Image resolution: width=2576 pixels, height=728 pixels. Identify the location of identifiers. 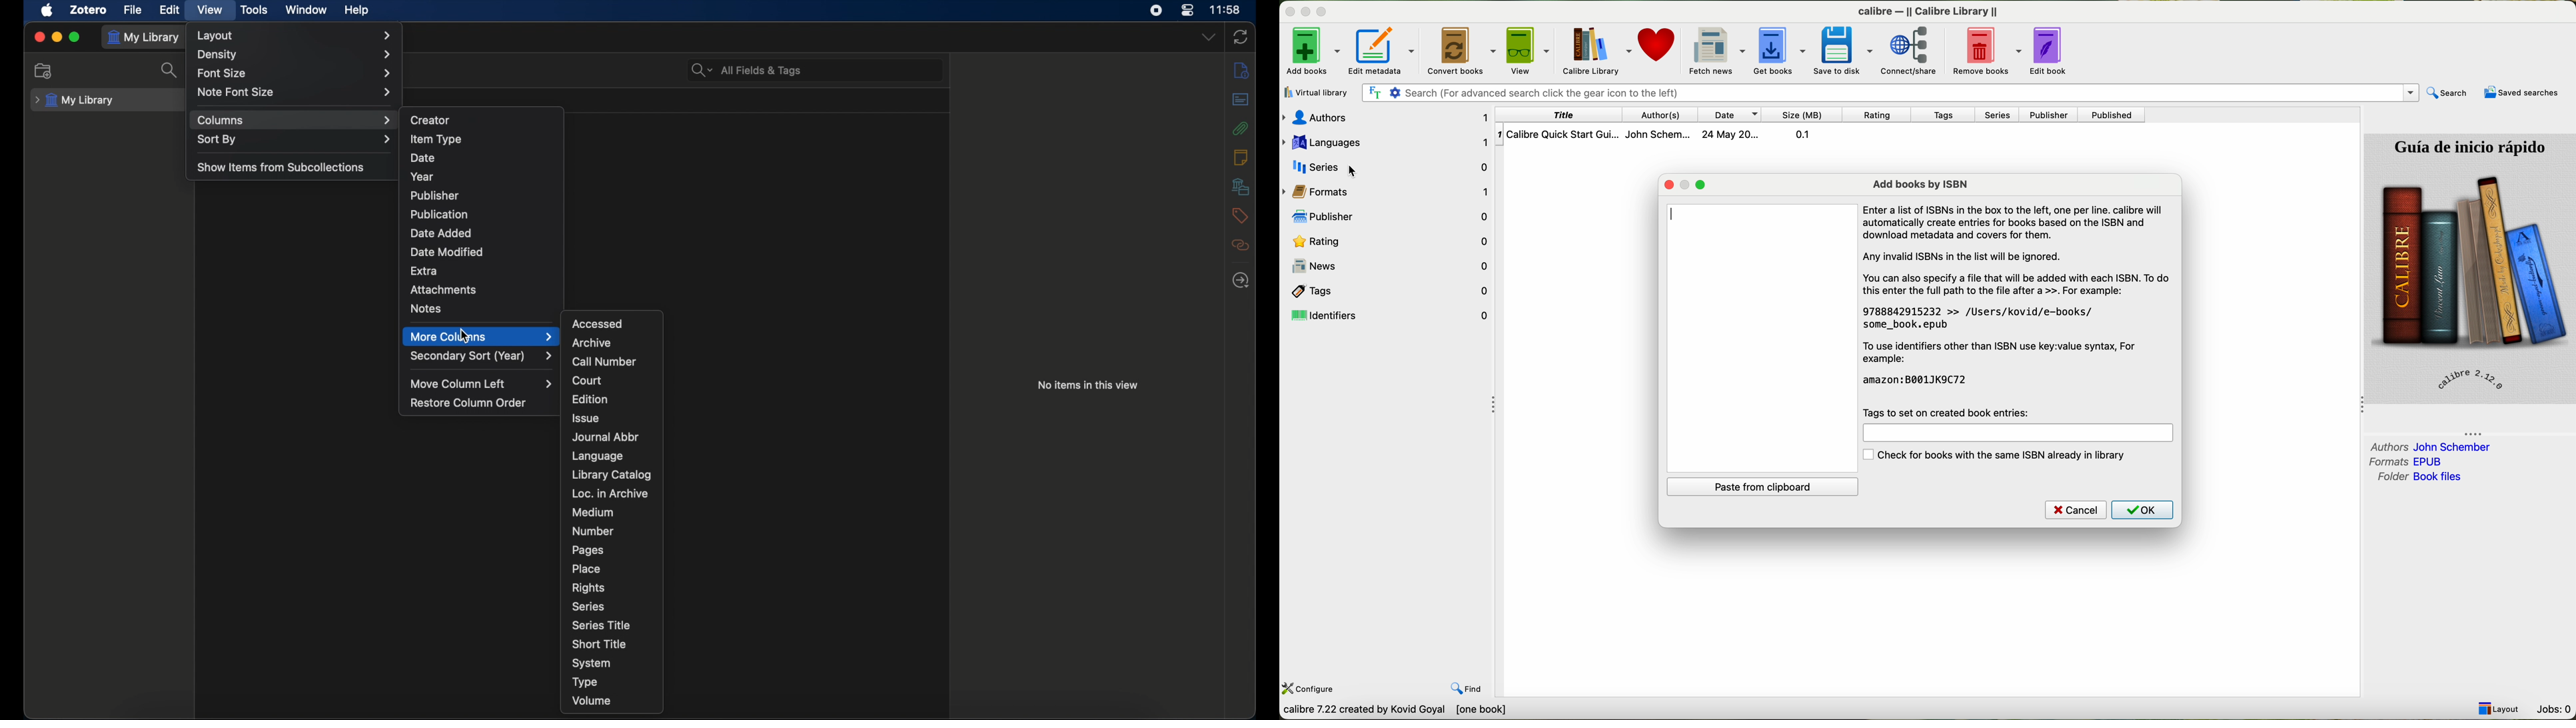
(1389, 316).